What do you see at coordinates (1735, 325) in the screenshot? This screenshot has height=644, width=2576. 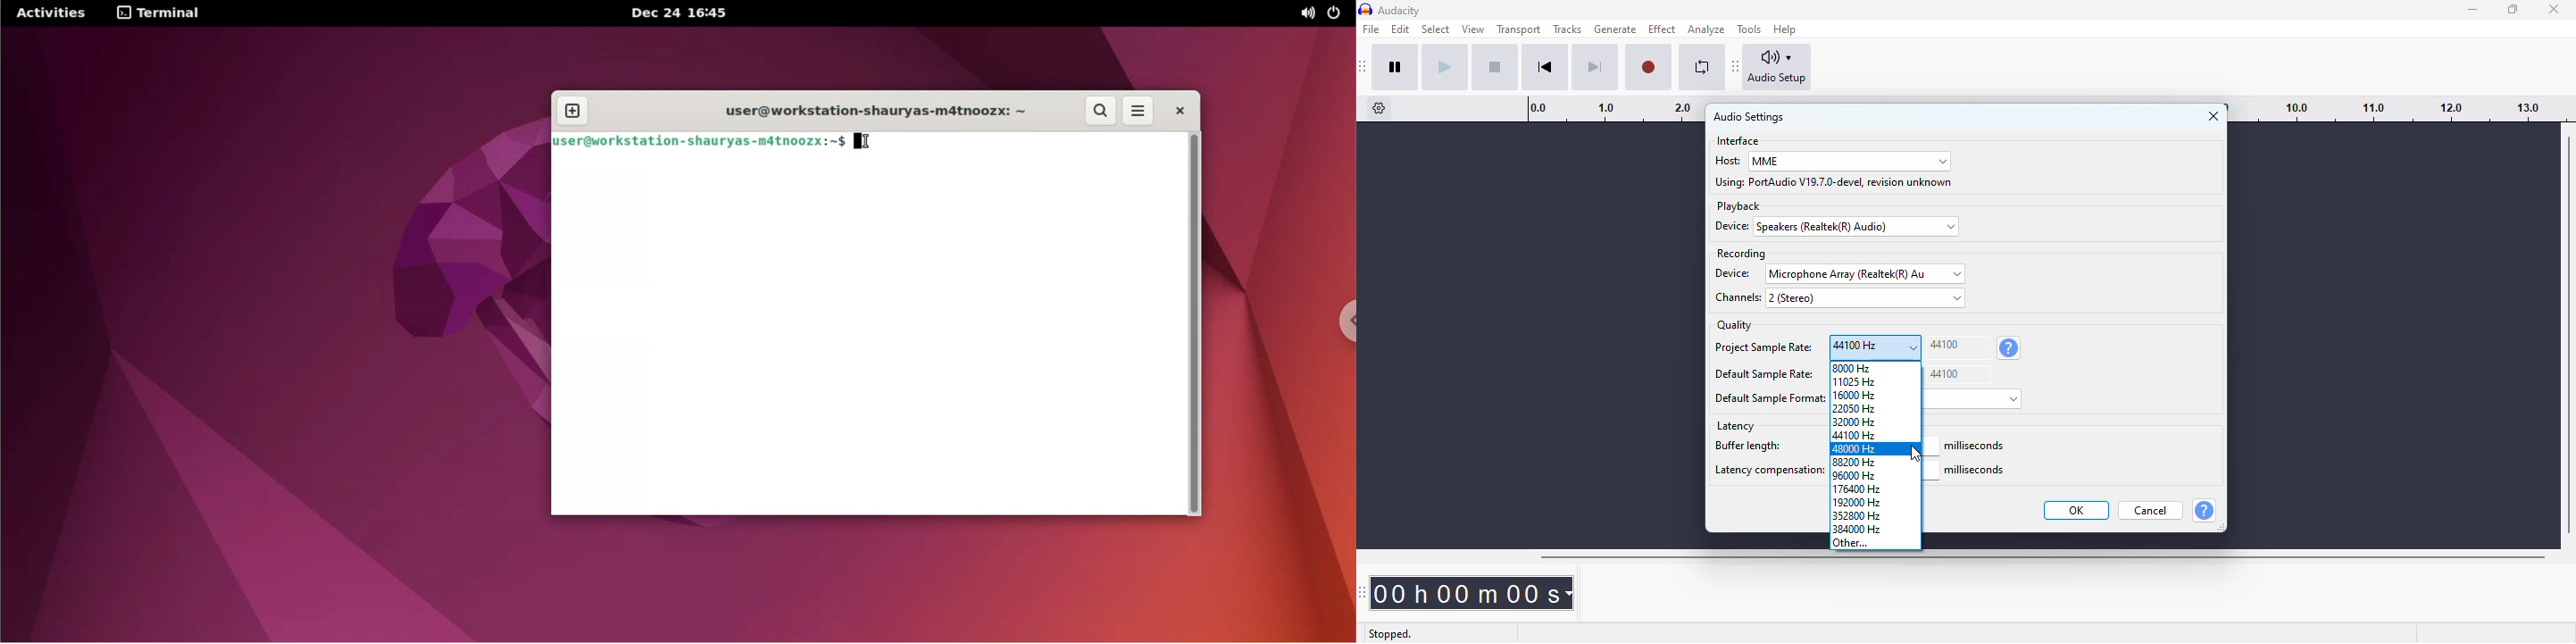 I see `quality` at bounding box center [1735, 325].